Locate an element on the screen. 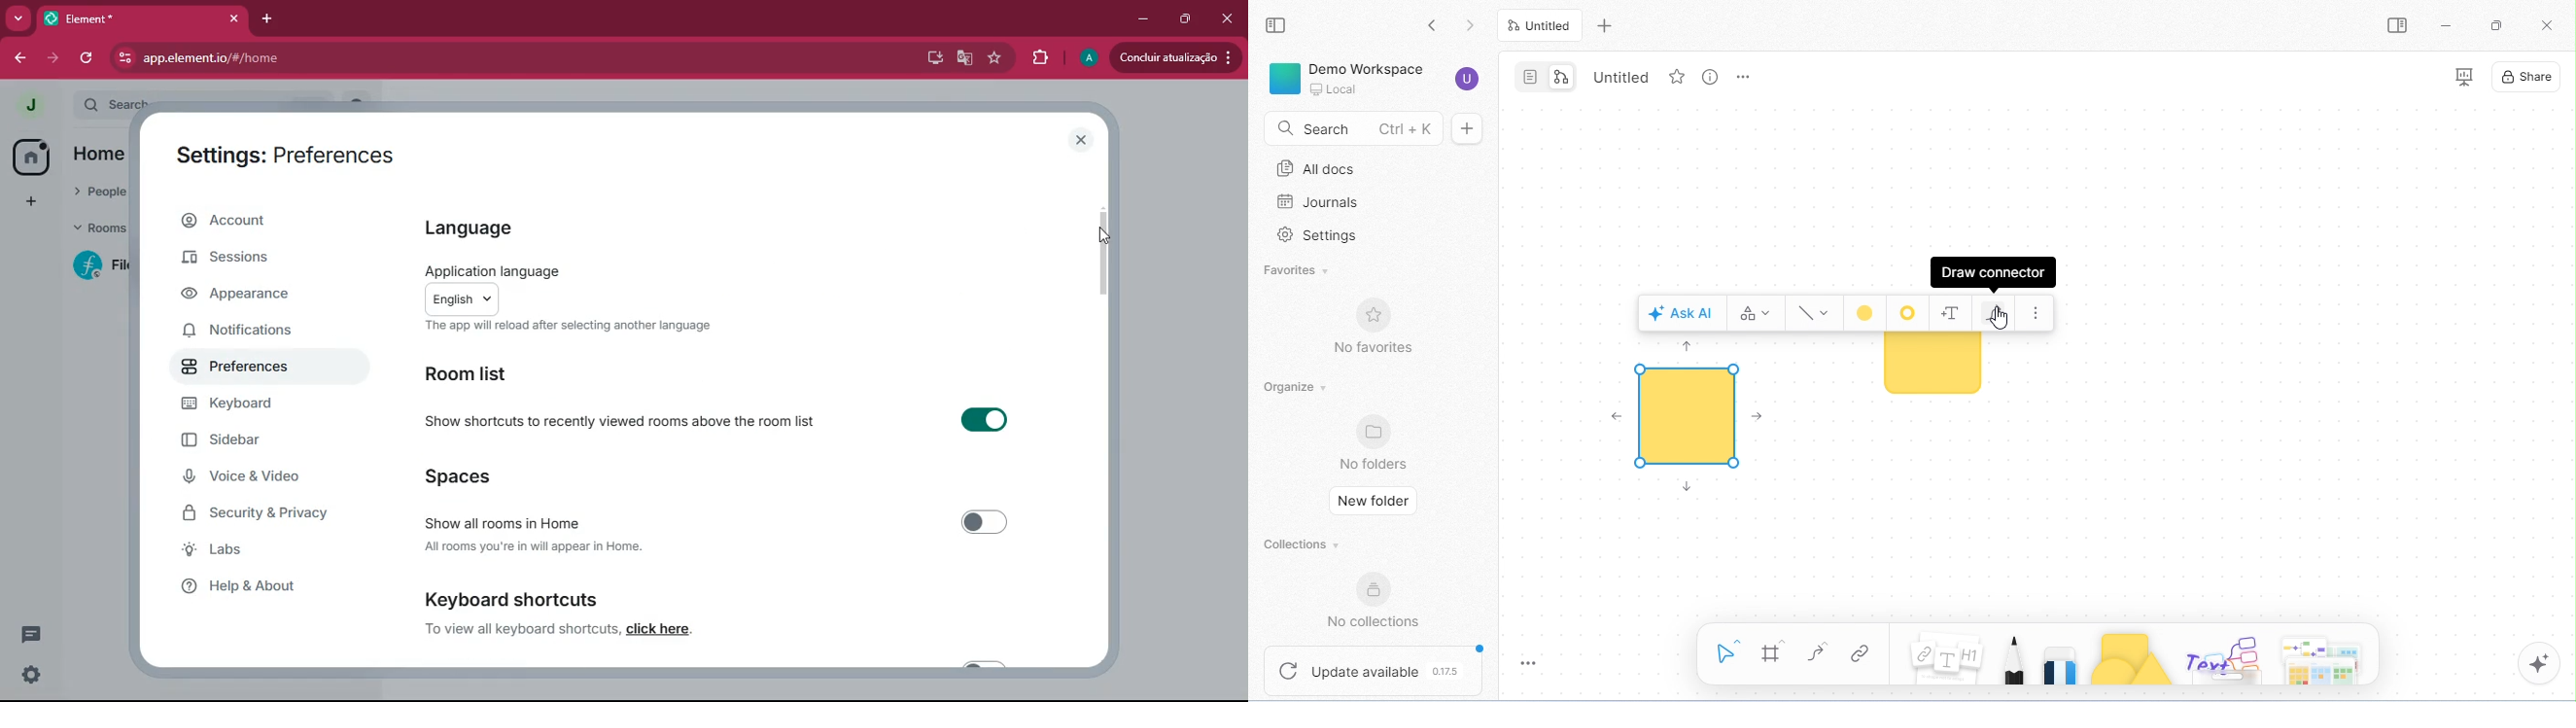 This screenshot has height=728, width=2576. rooms is located at coordinates (99, 229).